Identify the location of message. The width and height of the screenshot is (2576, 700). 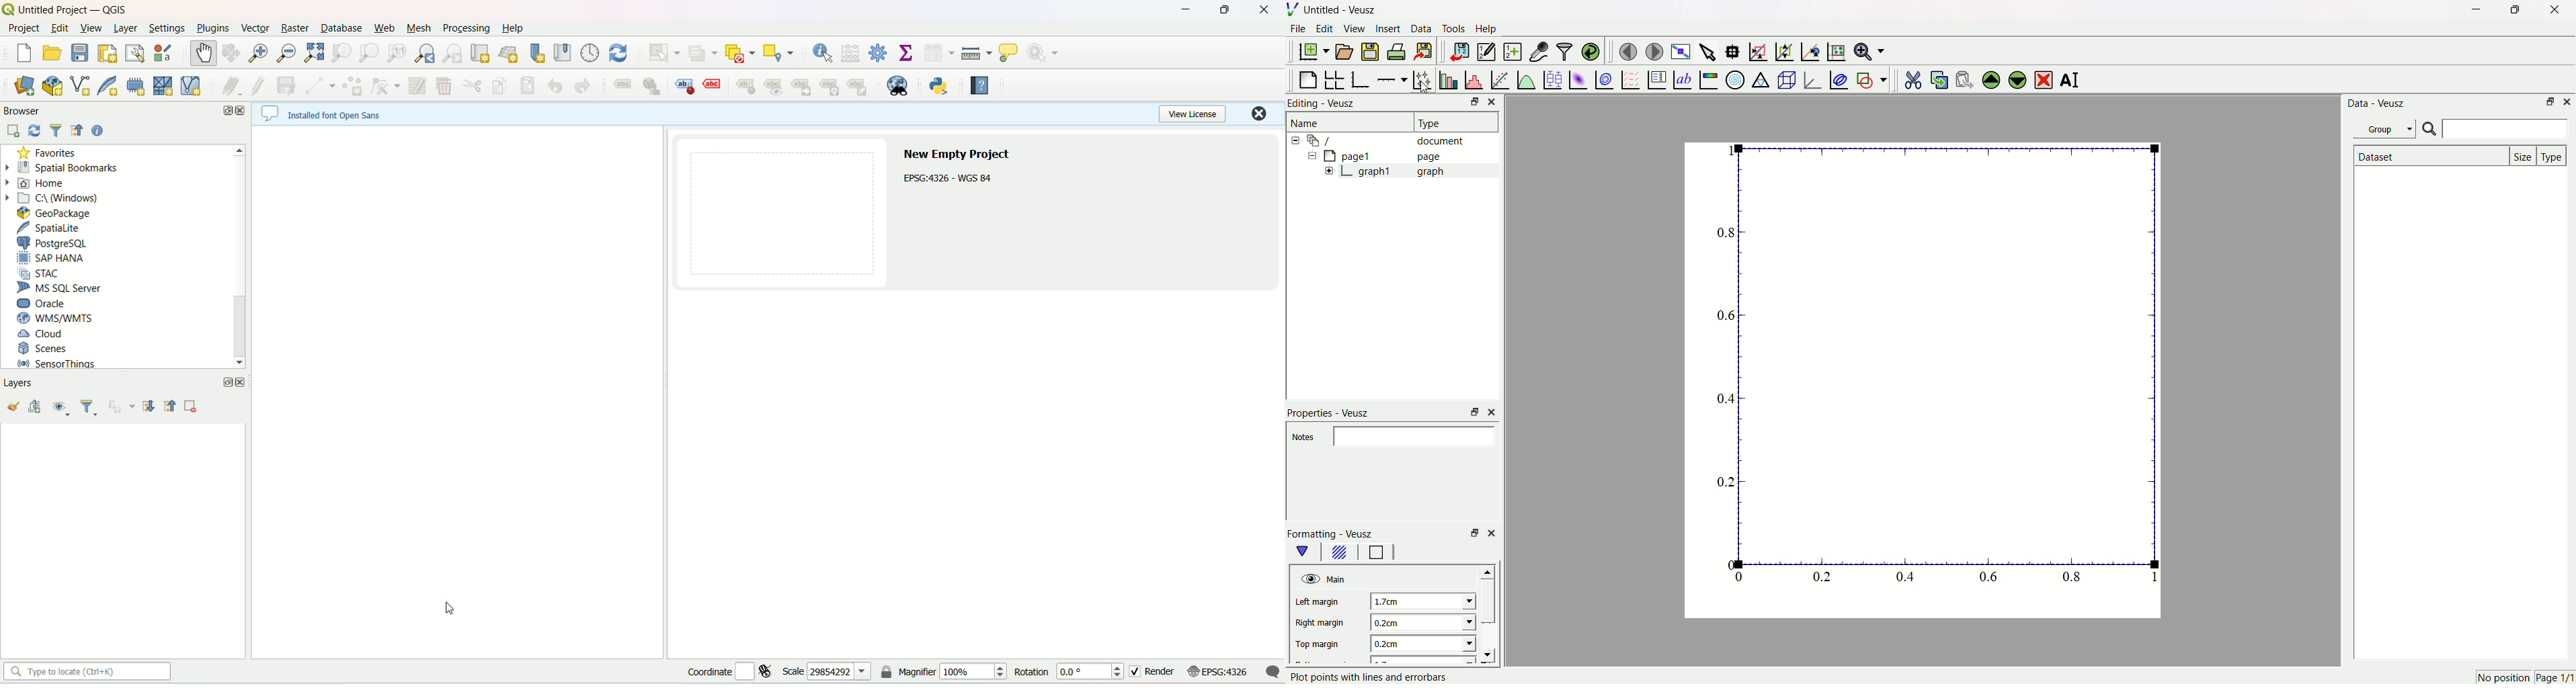
(1272, 673).